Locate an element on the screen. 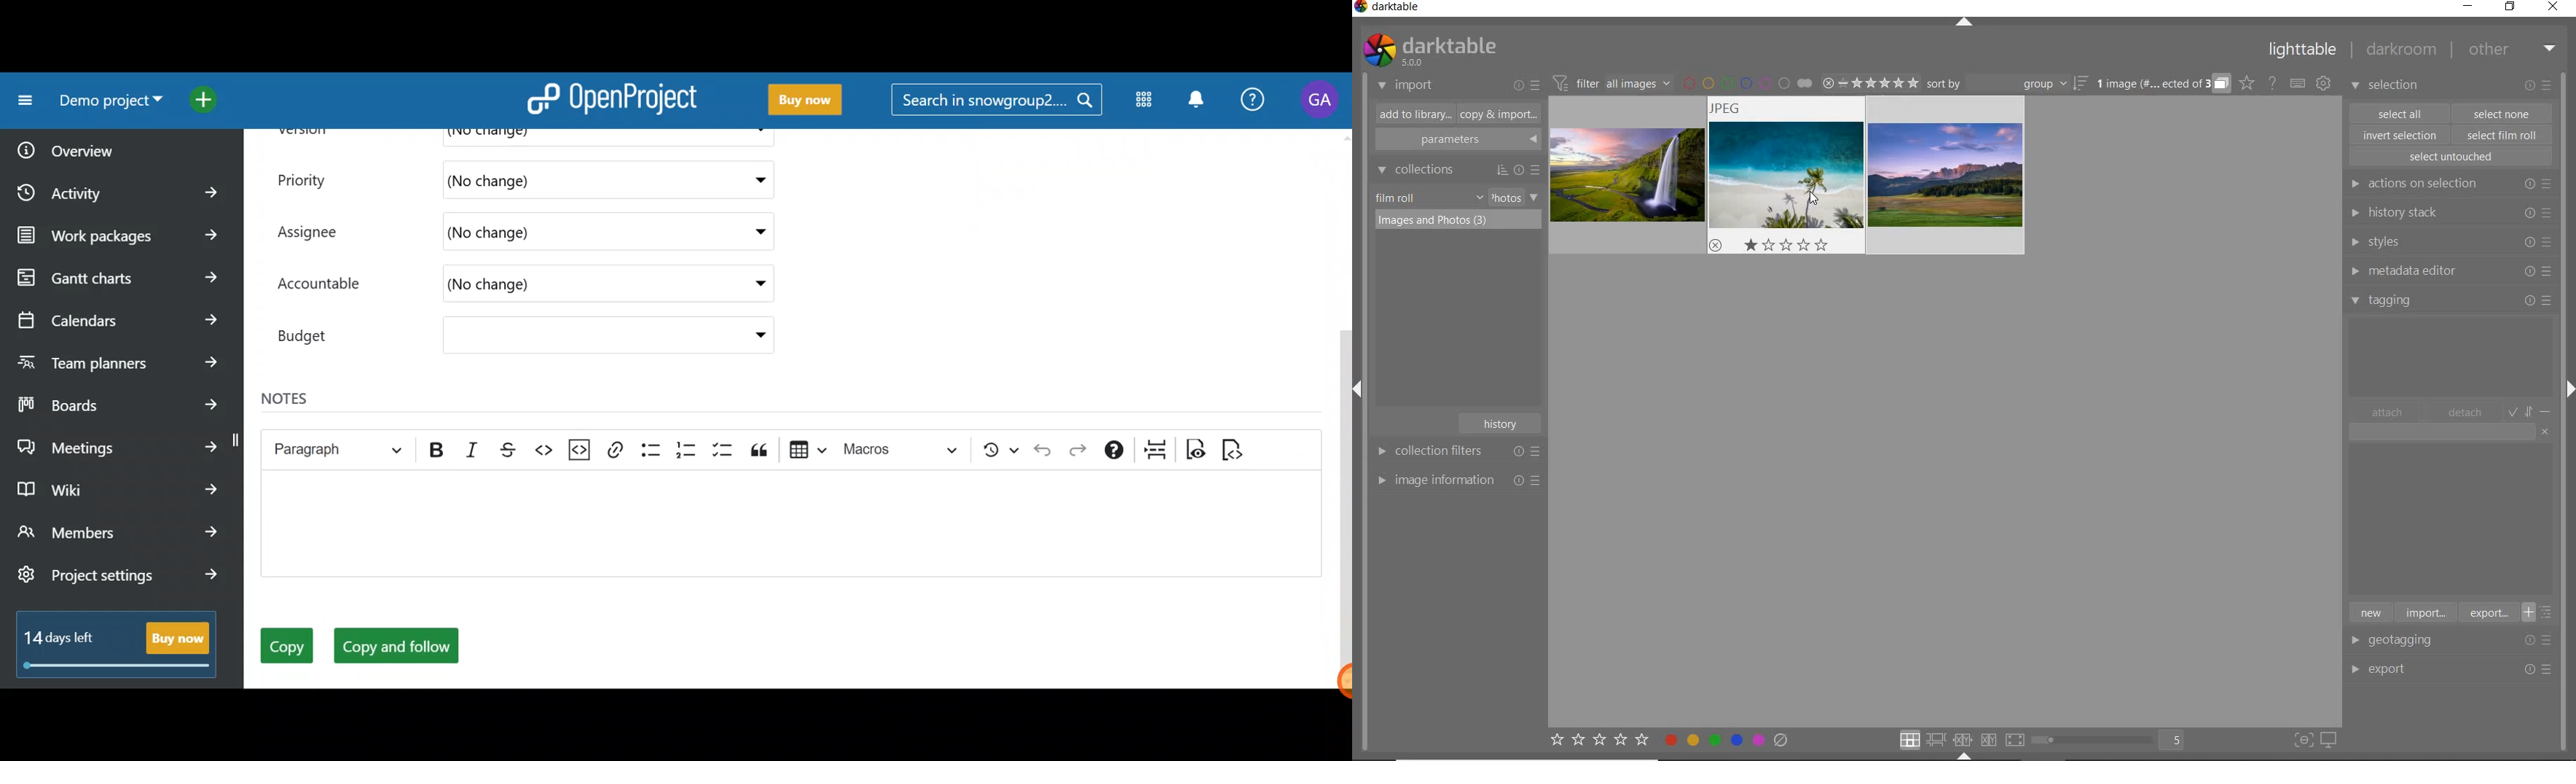 Image resolution: width=2576 pixels, height=784 pixels. images & photos is located at coordinates (1458, 221).